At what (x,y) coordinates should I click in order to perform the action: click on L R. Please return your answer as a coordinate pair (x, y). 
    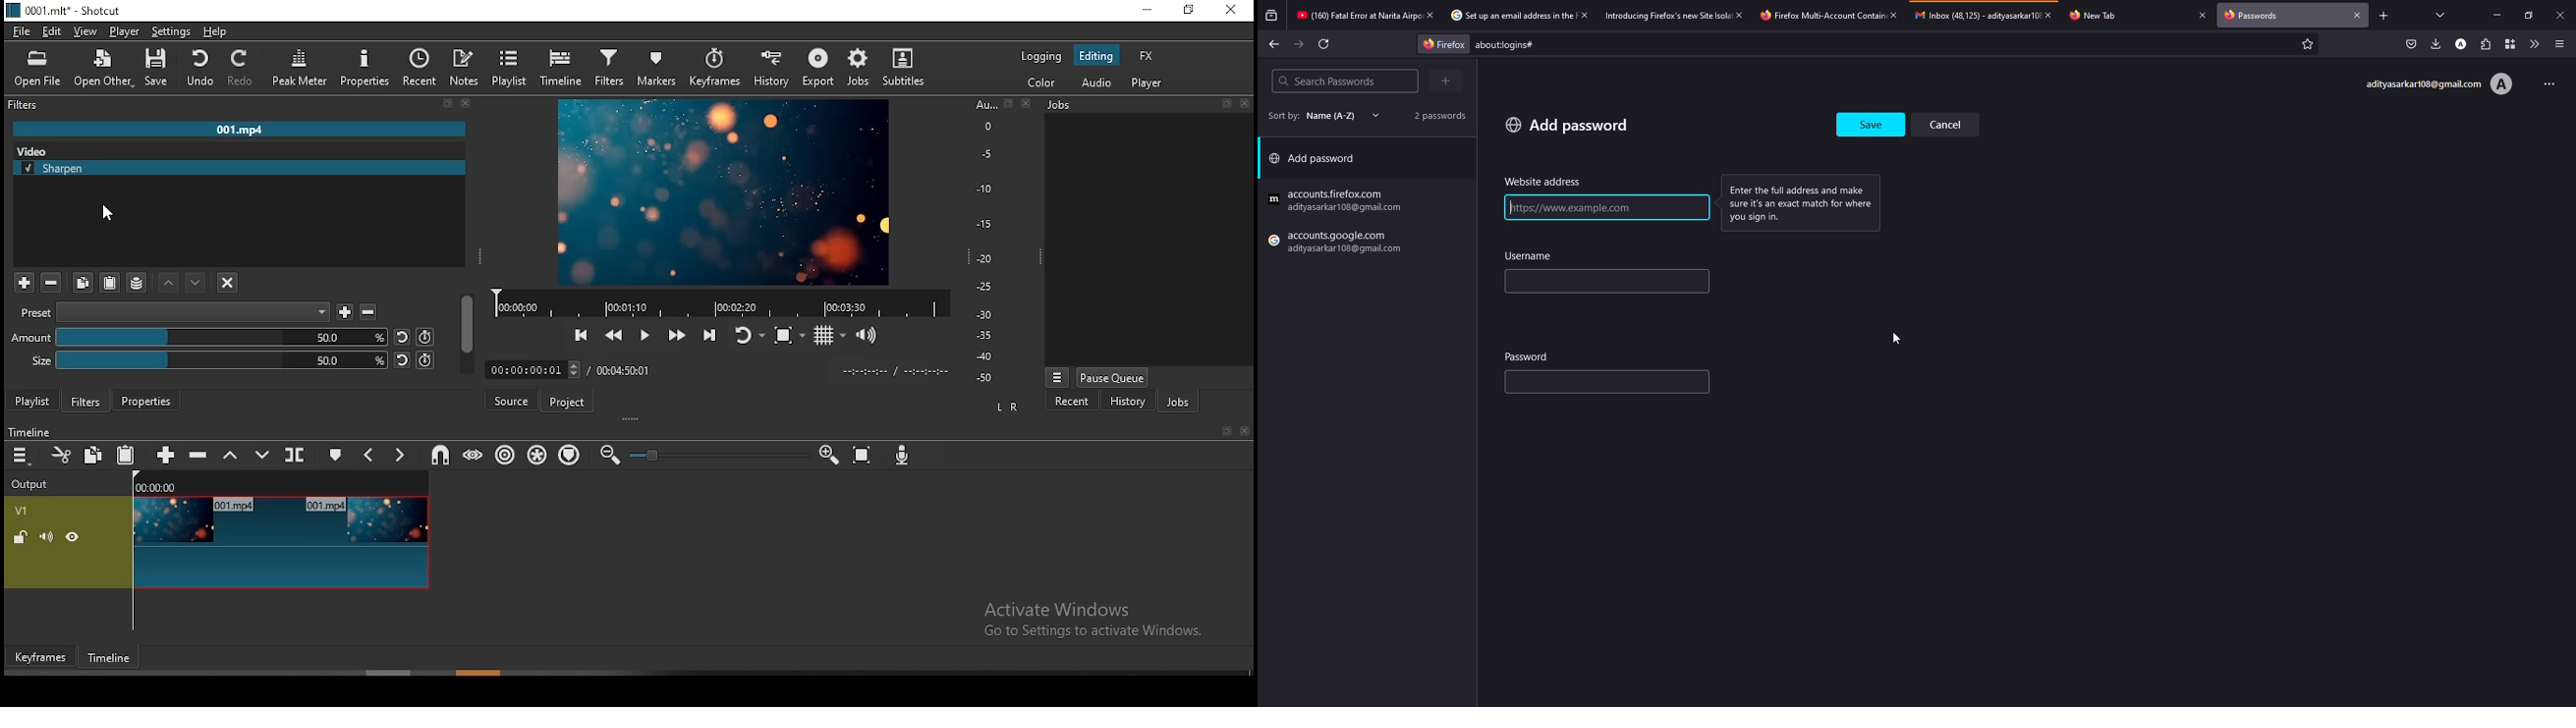
    Looking at the image, I should click on (1008, 406).